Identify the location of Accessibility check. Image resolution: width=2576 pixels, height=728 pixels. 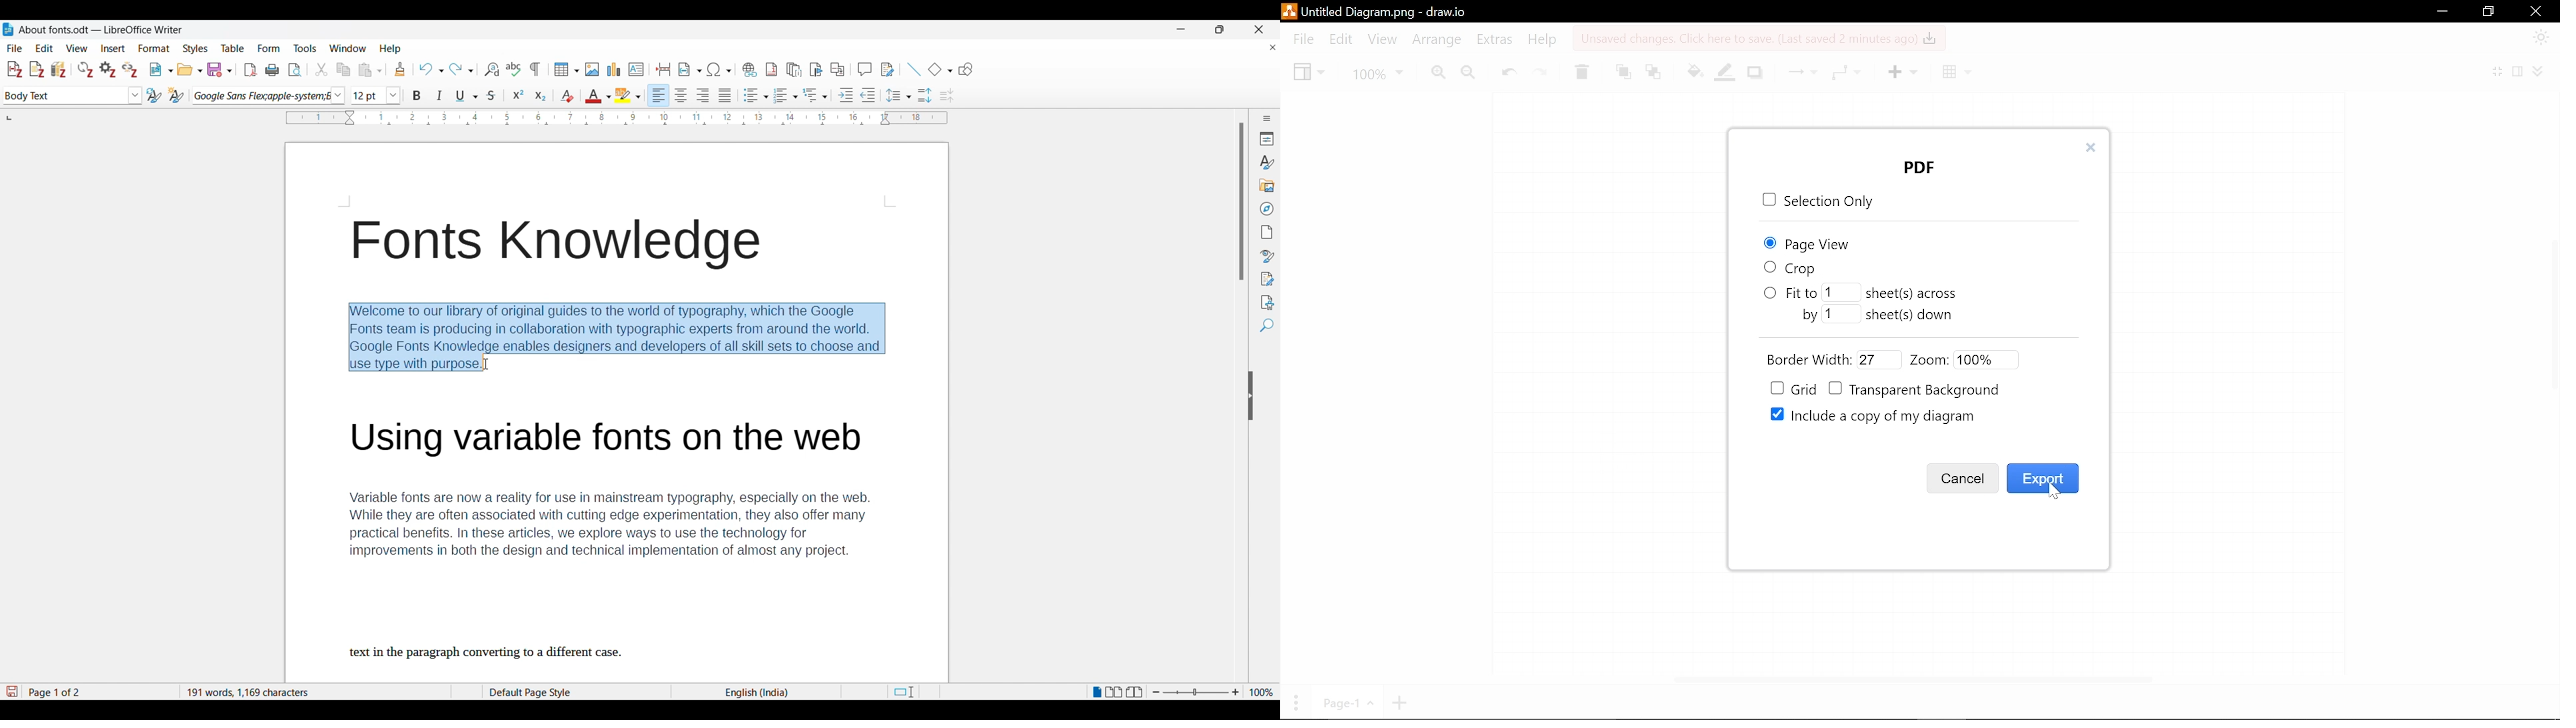
(1267, 303).